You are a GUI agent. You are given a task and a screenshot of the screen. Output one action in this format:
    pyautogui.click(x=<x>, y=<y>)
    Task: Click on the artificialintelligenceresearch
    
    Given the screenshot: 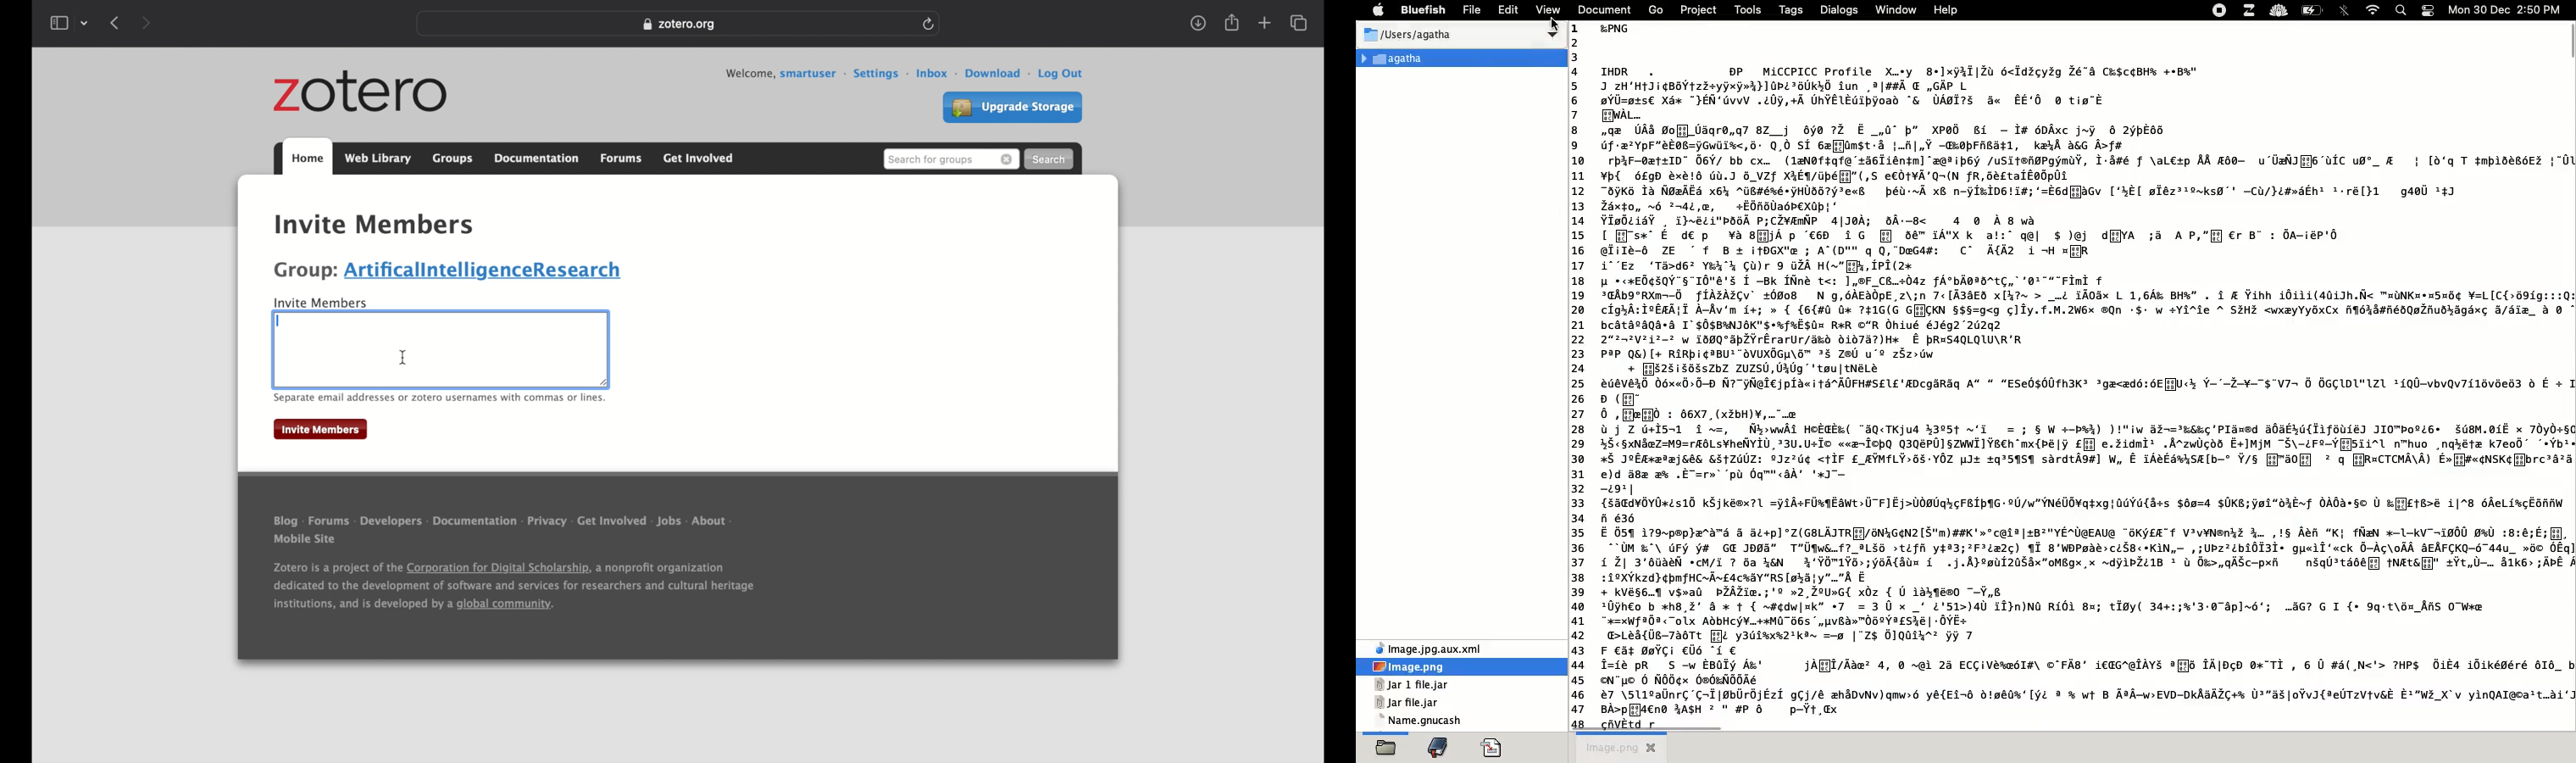 What is the action you would take?
    pyautogui.click(x=488, y=271)
    